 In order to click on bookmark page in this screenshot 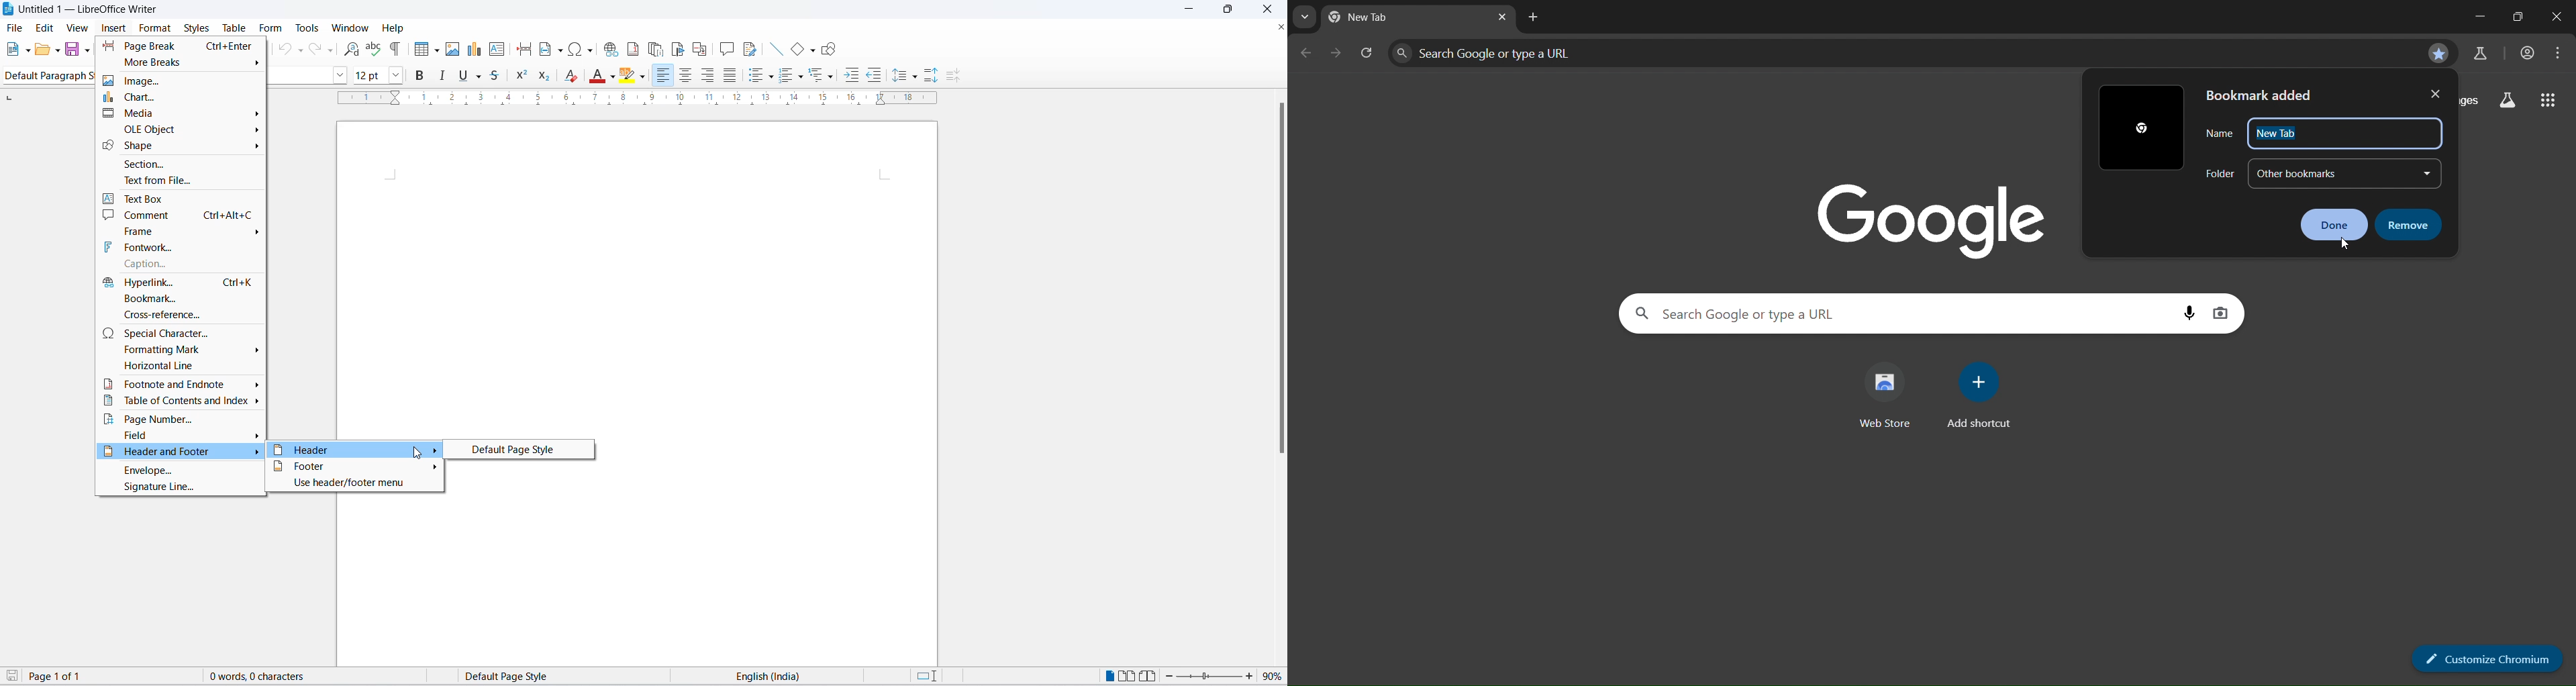, I will do `click(2440, 52)`.